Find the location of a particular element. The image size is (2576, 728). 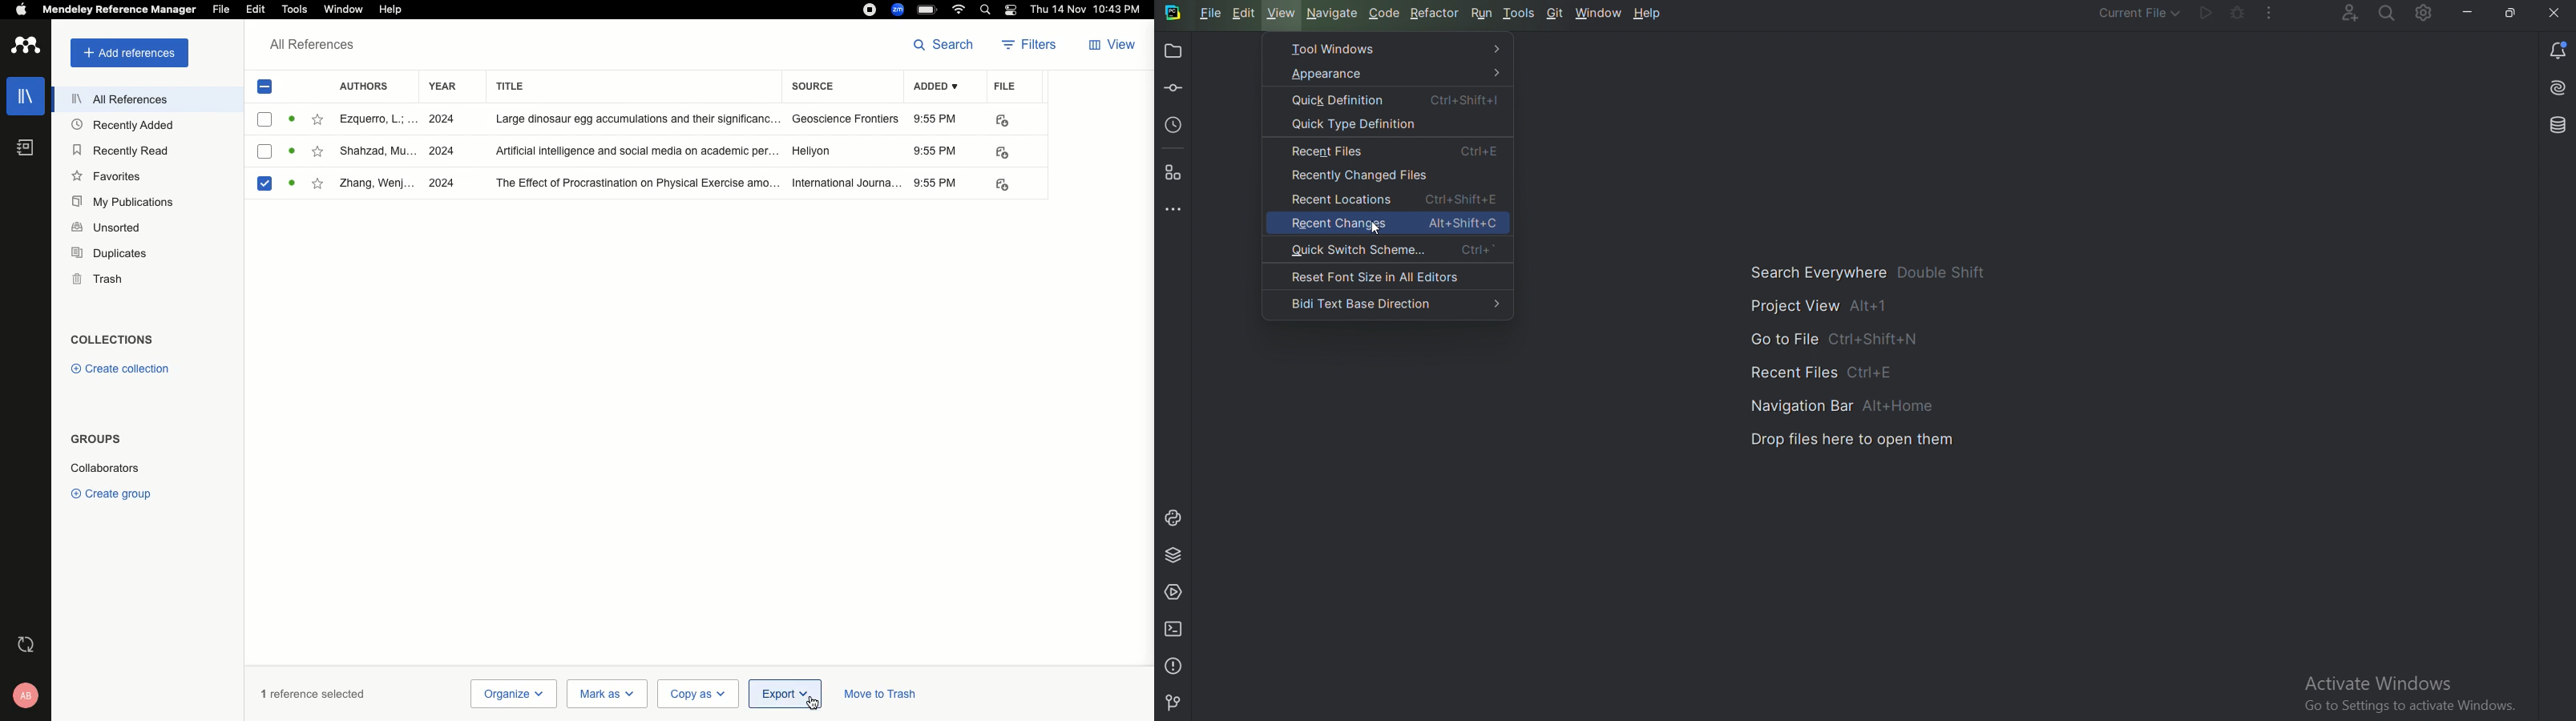

Refactor is located at coordinates (1433, 13).